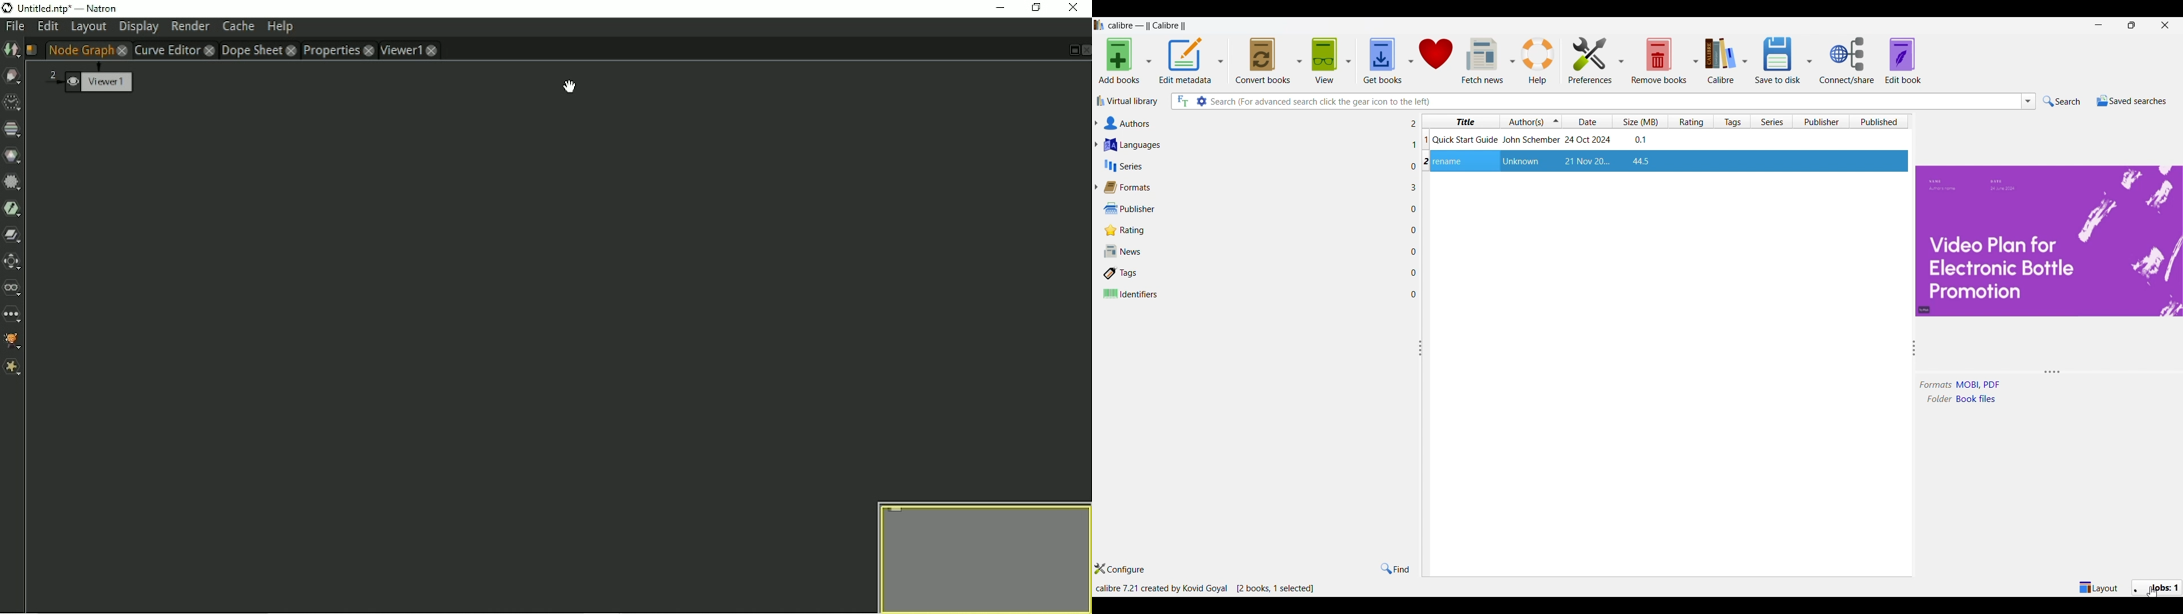 The height and width of the screenshot is (616, 2184). I want to click on Calibre, so click(1722, 61).